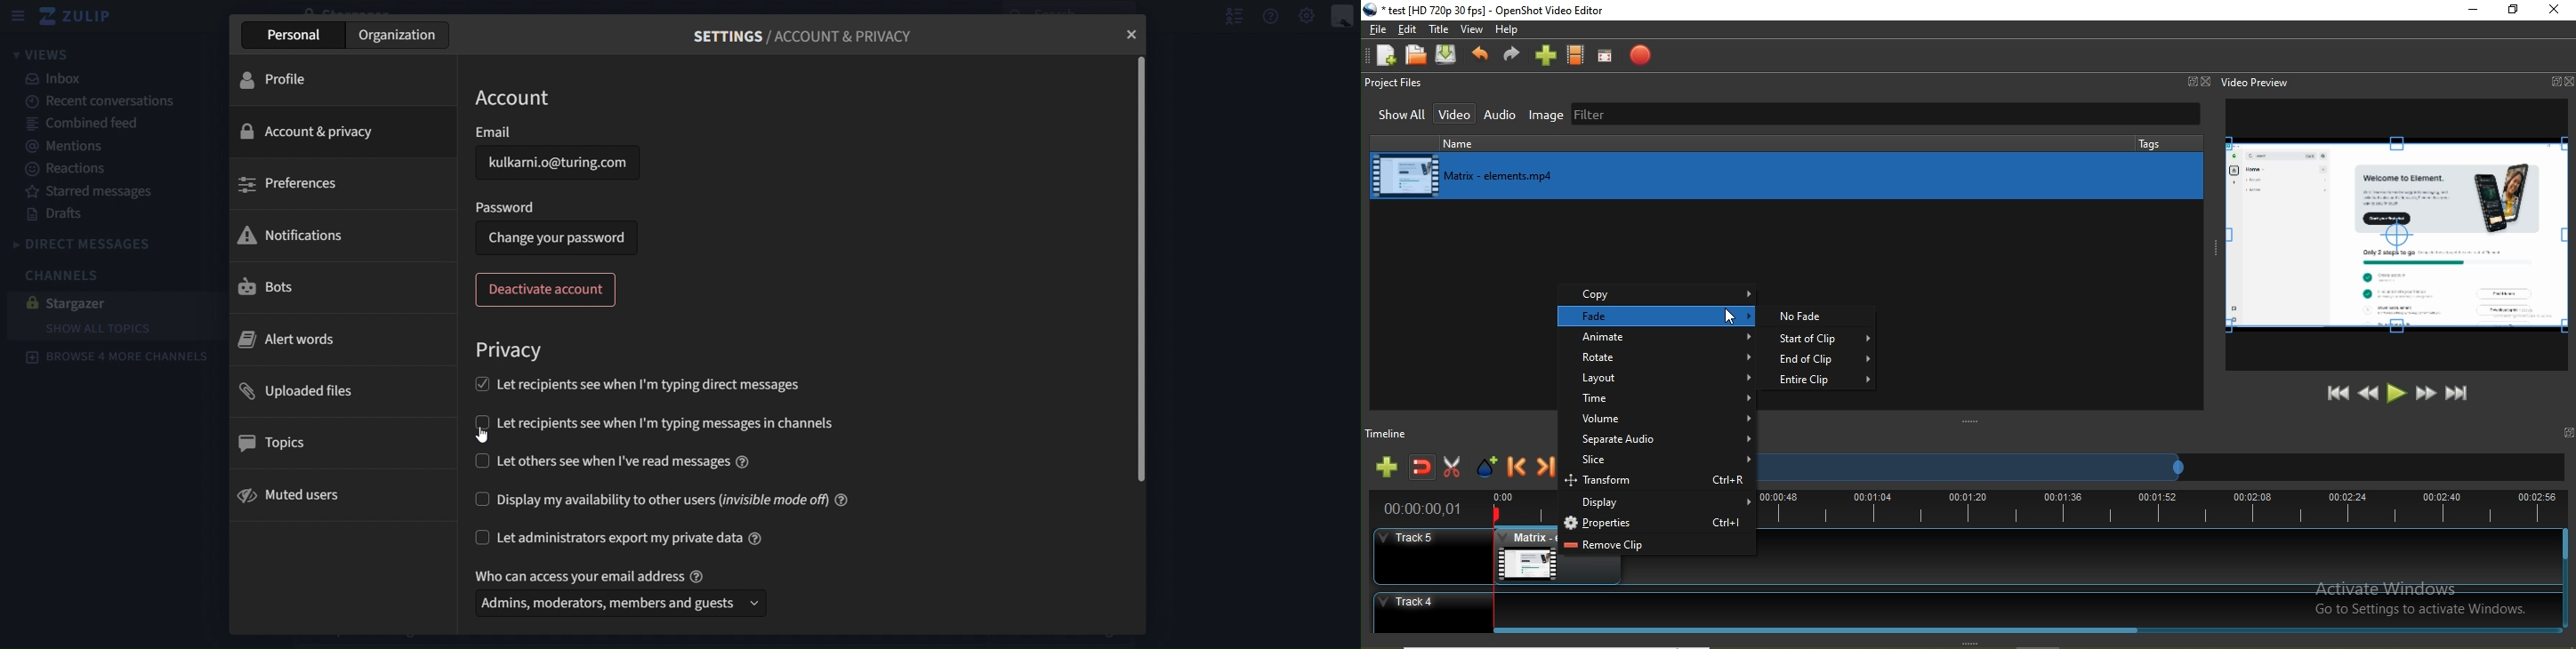  I want to click on Filter, so click(1886, 116).